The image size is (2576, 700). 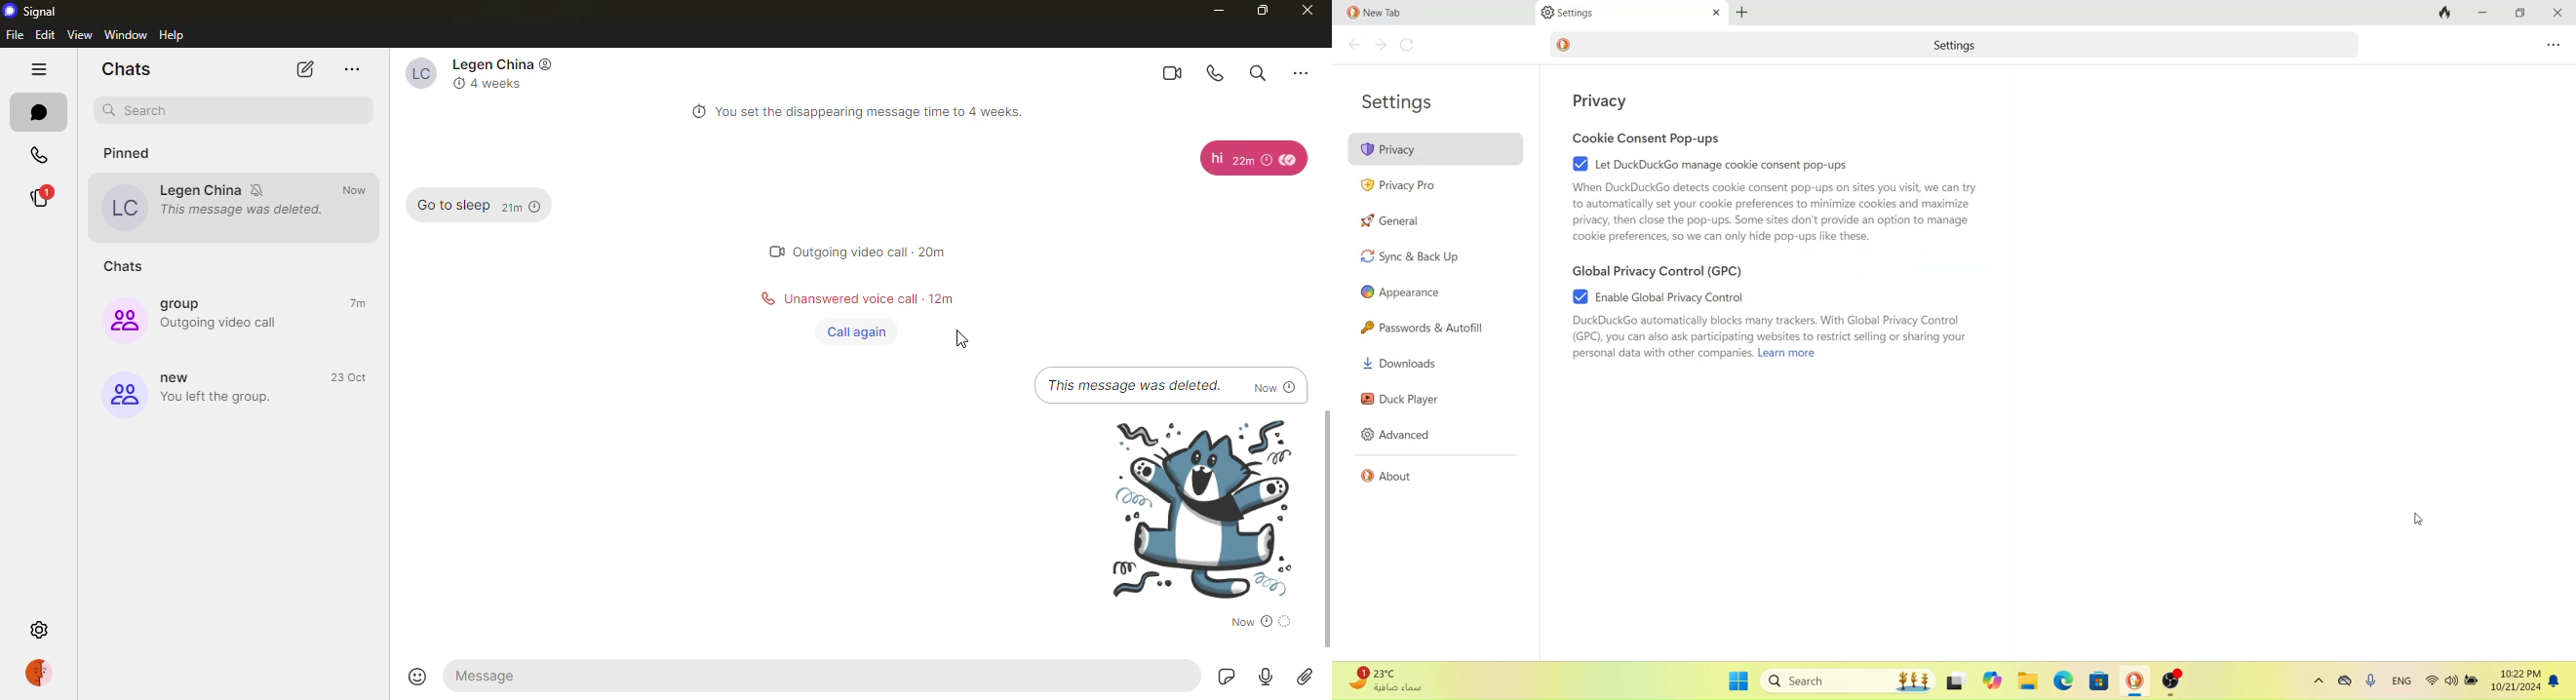 What do you see at coordinates (41, 672) in the screenshot?
I see `profile` at bounding box center [41, 672].